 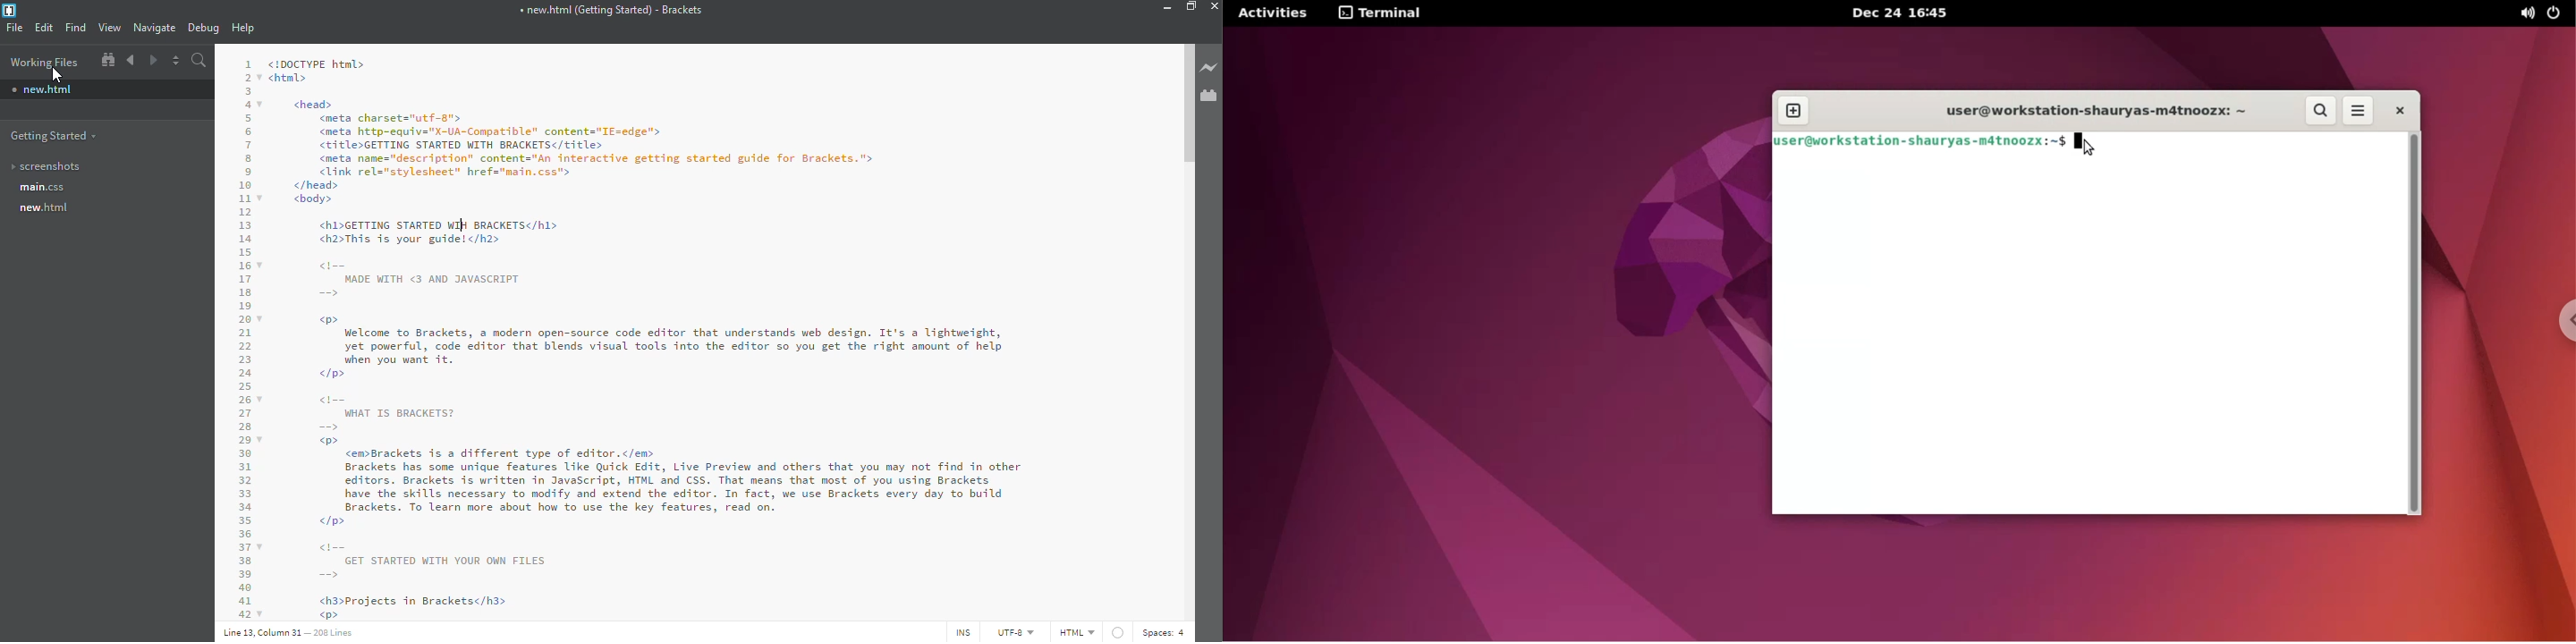 I want to click on minimize, so click(x=1162, y=8).